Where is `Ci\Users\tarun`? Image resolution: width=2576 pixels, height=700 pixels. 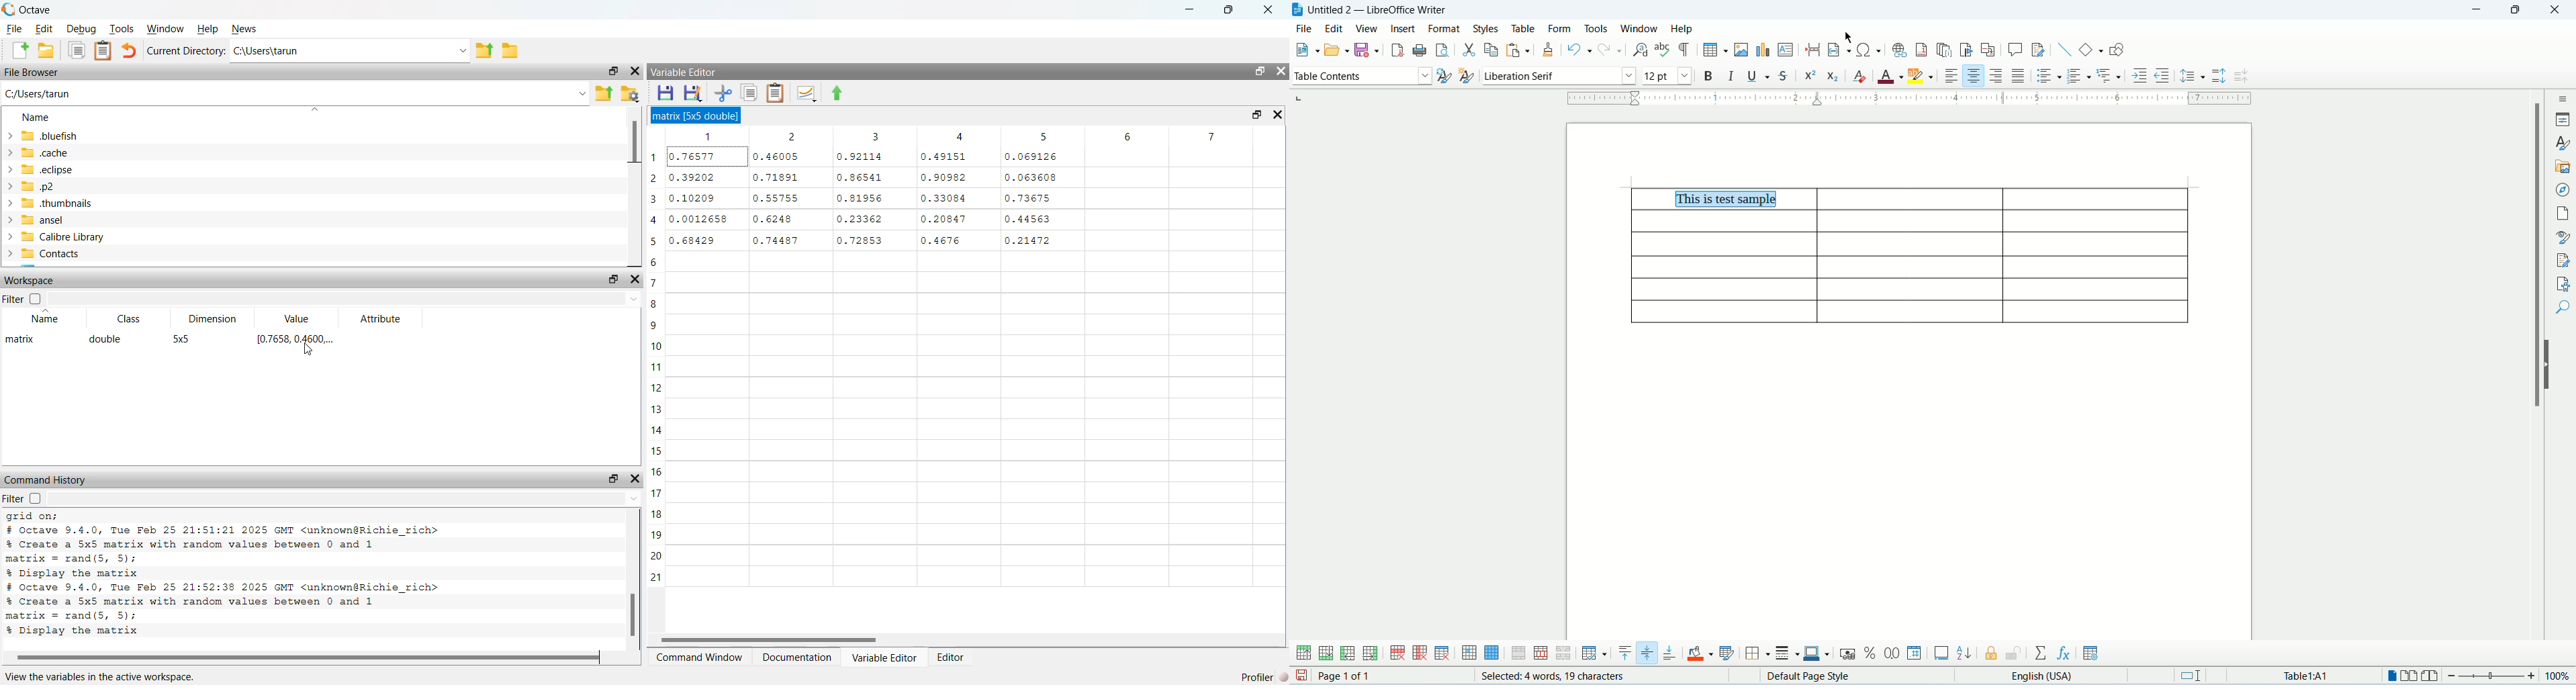
Ci\Users\tarun is located at coordinates (318, 53).